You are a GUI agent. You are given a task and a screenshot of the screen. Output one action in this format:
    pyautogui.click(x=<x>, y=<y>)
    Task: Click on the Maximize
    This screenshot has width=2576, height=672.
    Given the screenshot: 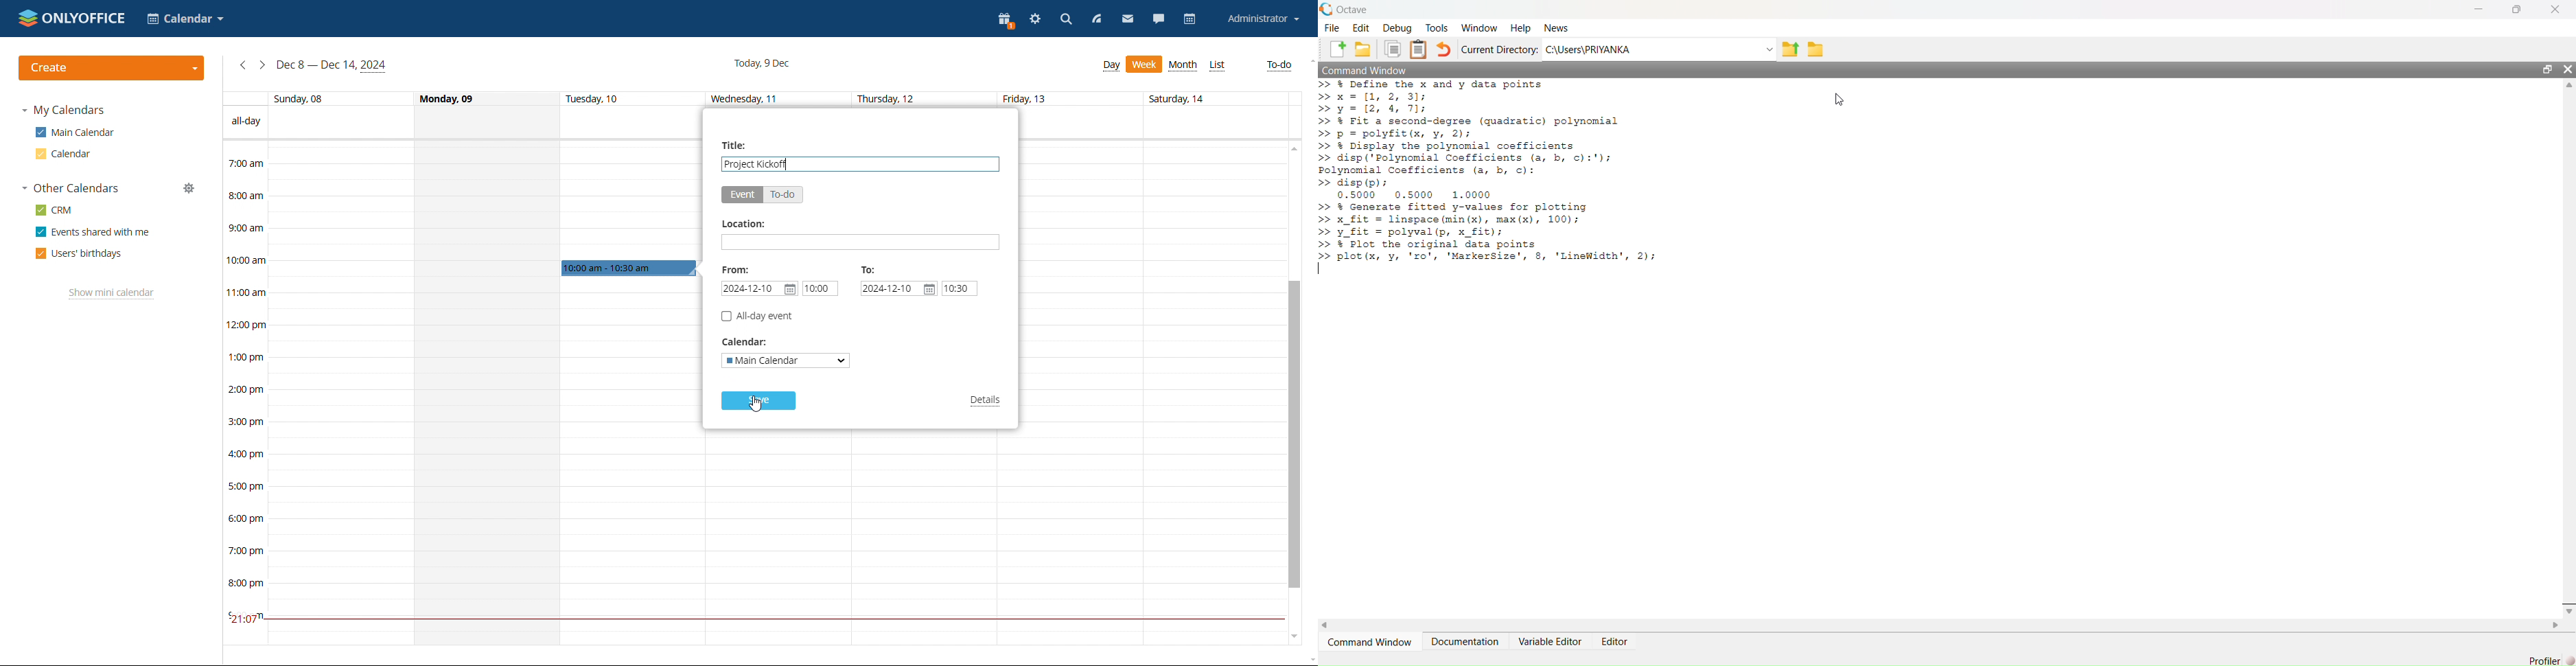 What is the action you would take?
    pyautogui.click(x=2546, y=69)
    